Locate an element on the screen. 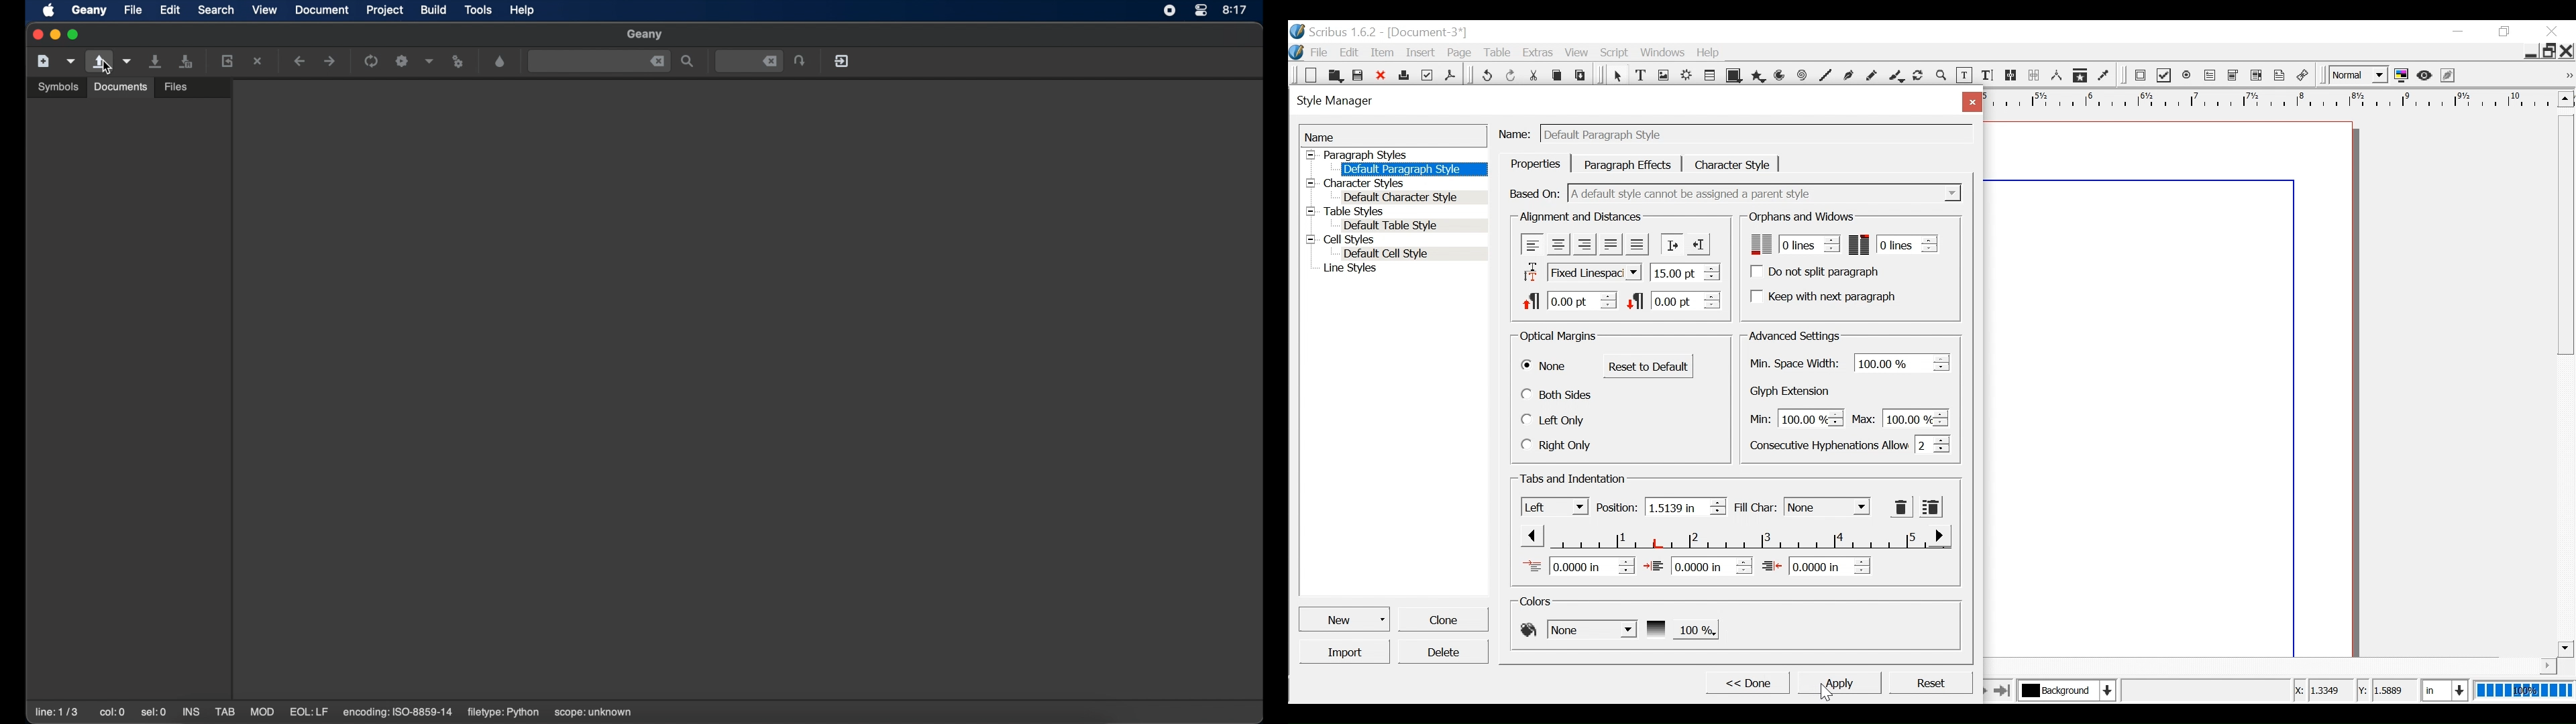 The image size is (2576, 728). Table is located at coordinates (1711, 76).